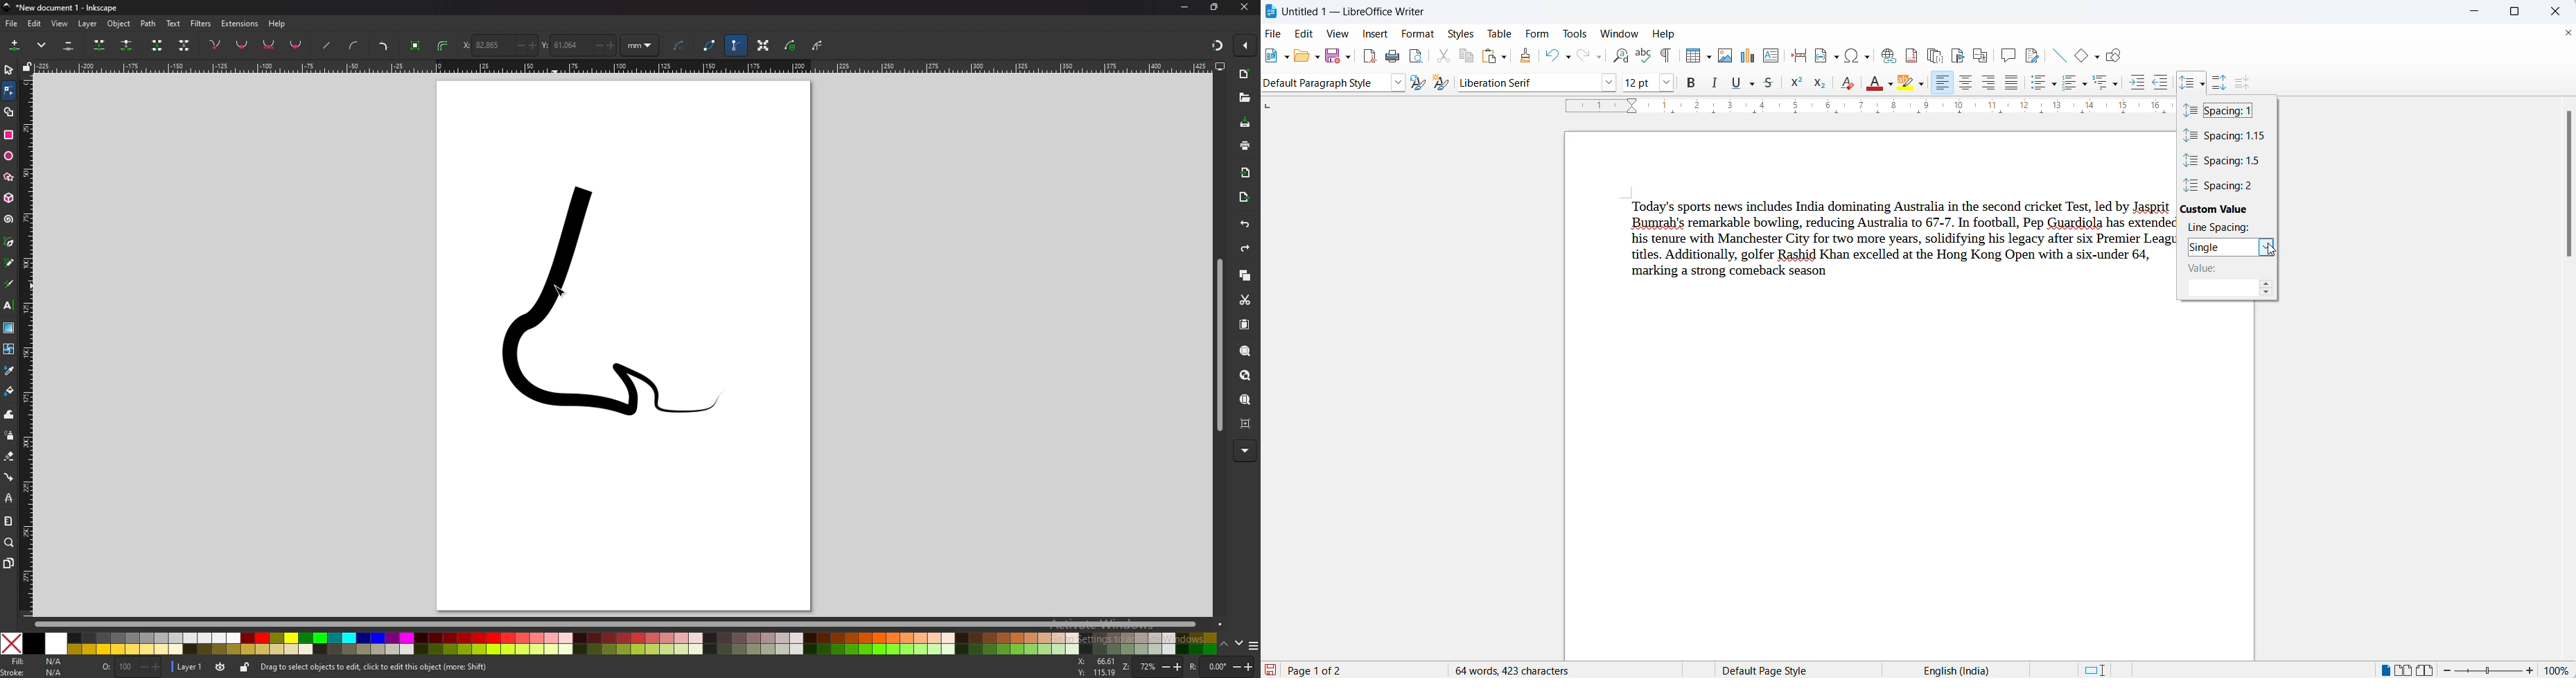  What do you see at coordinates (185, 46) in the screenshot?
I see `delete segment between two non endpoint nodes` at bounding box center [185, 46].